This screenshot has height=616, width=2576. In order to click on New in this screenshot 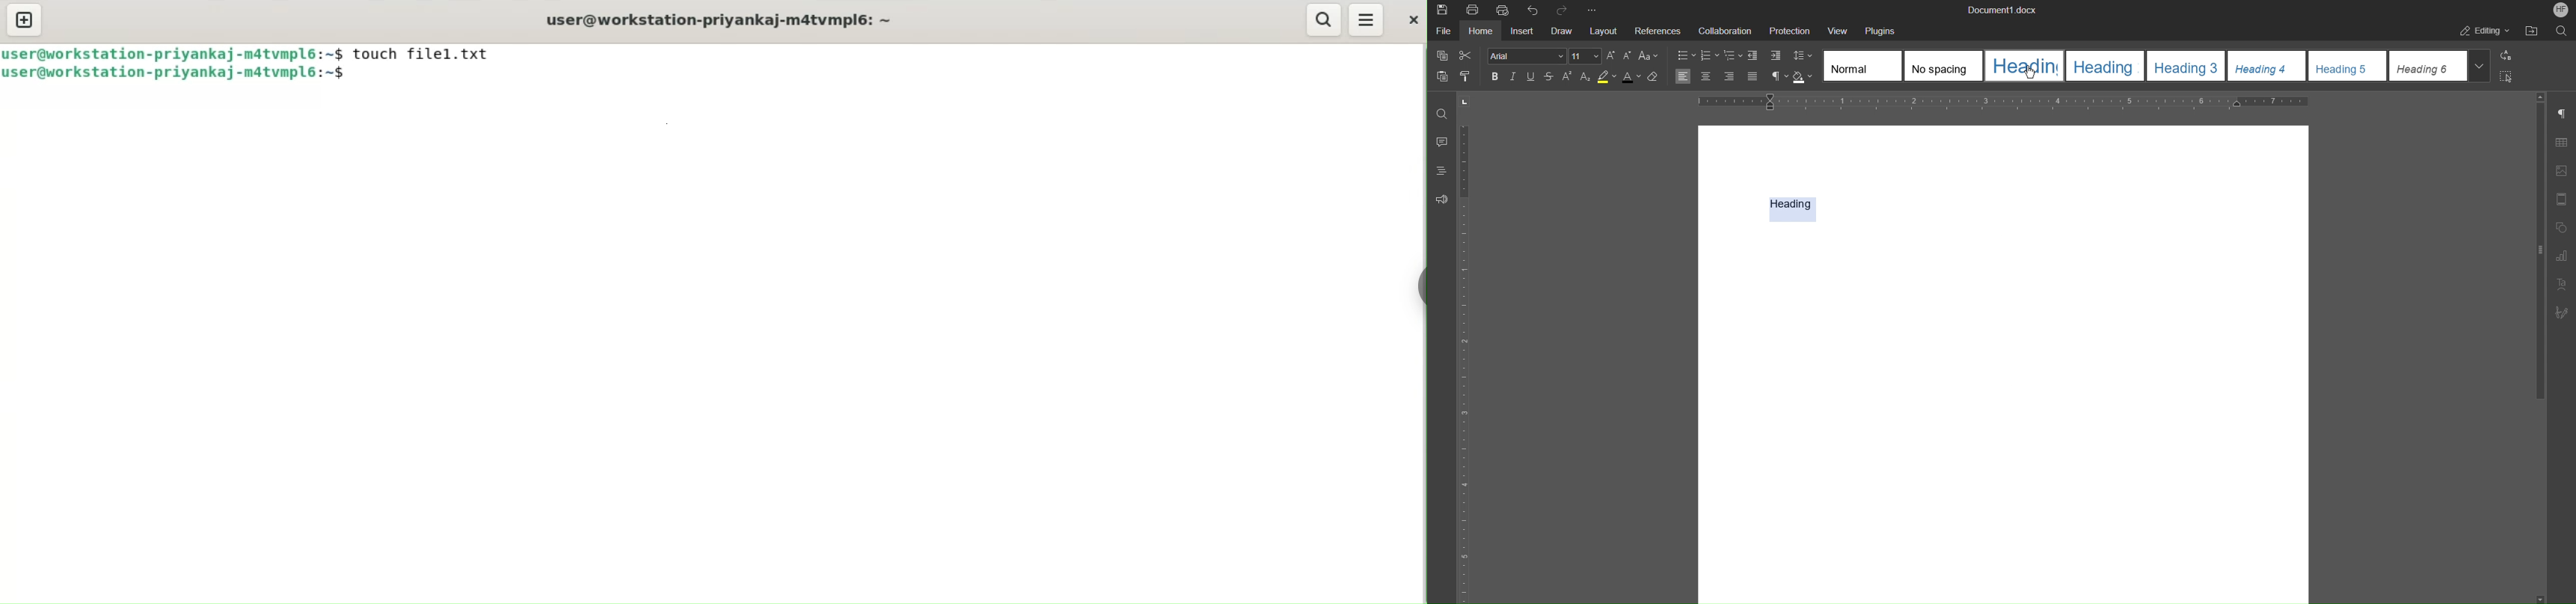, I will do `click(1440, 10)`.